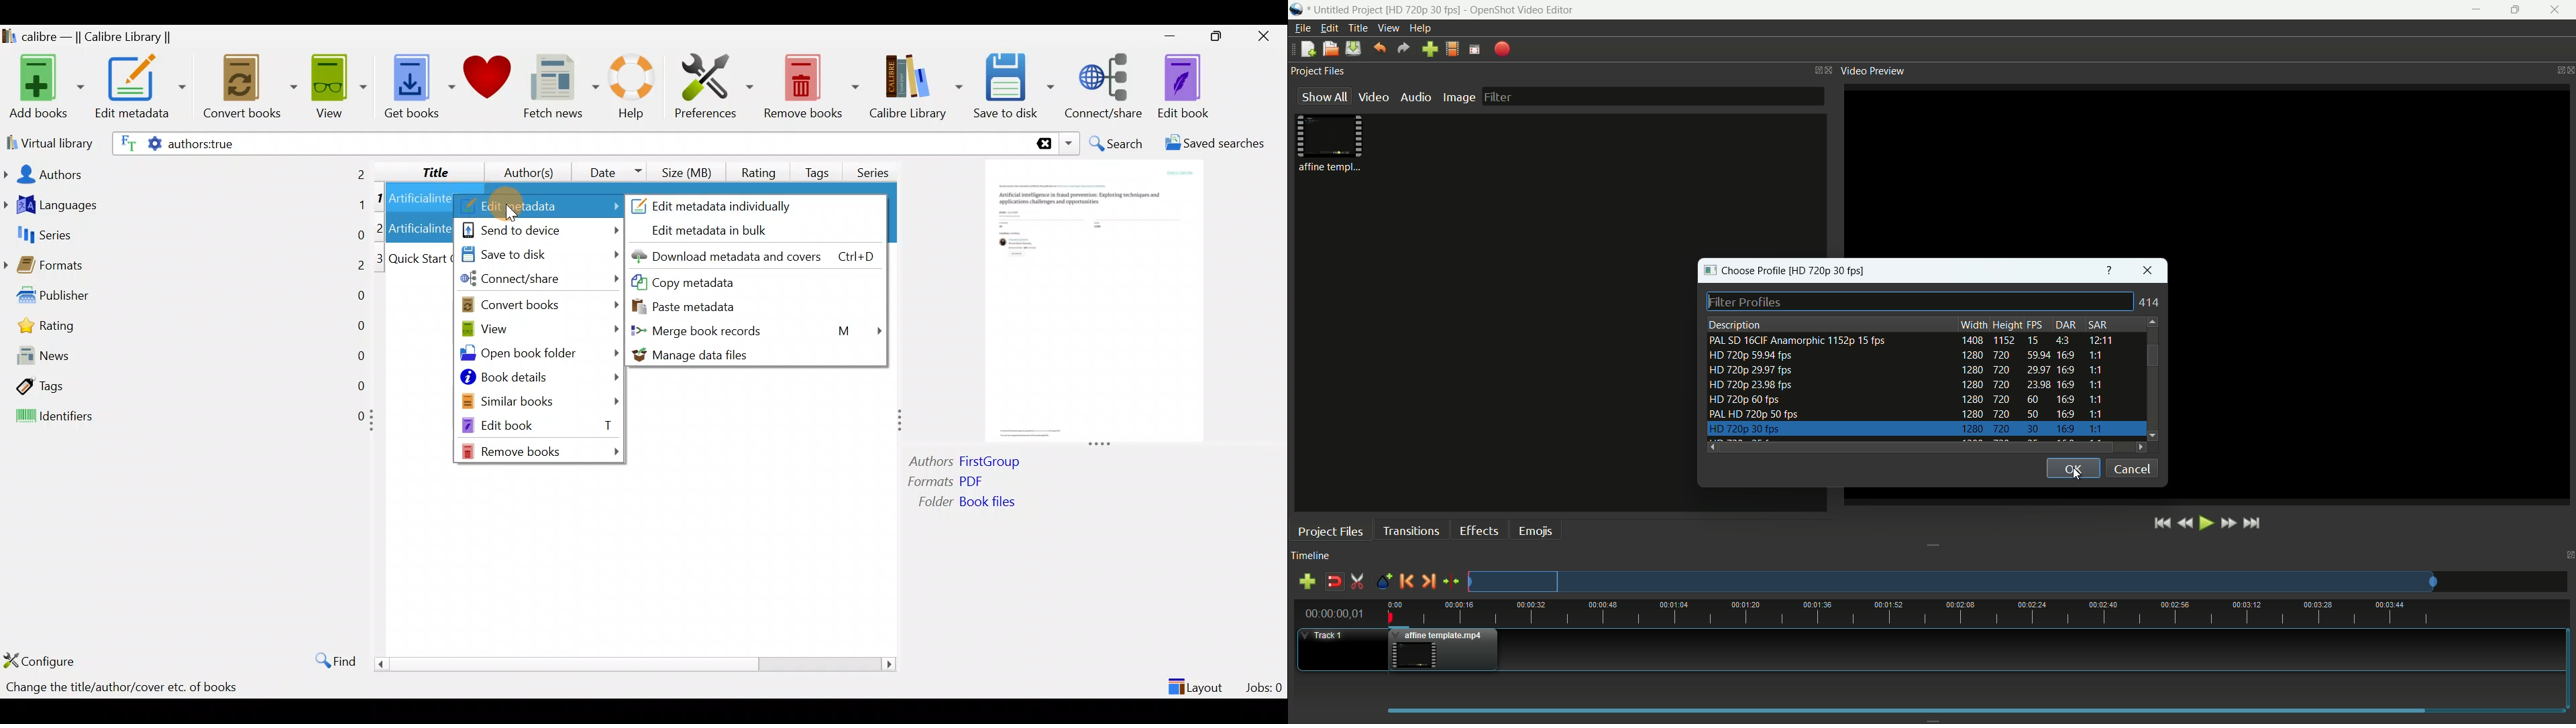 This screenshot has width=2576, height=728. I want to click on project file, so click(1331, 143).